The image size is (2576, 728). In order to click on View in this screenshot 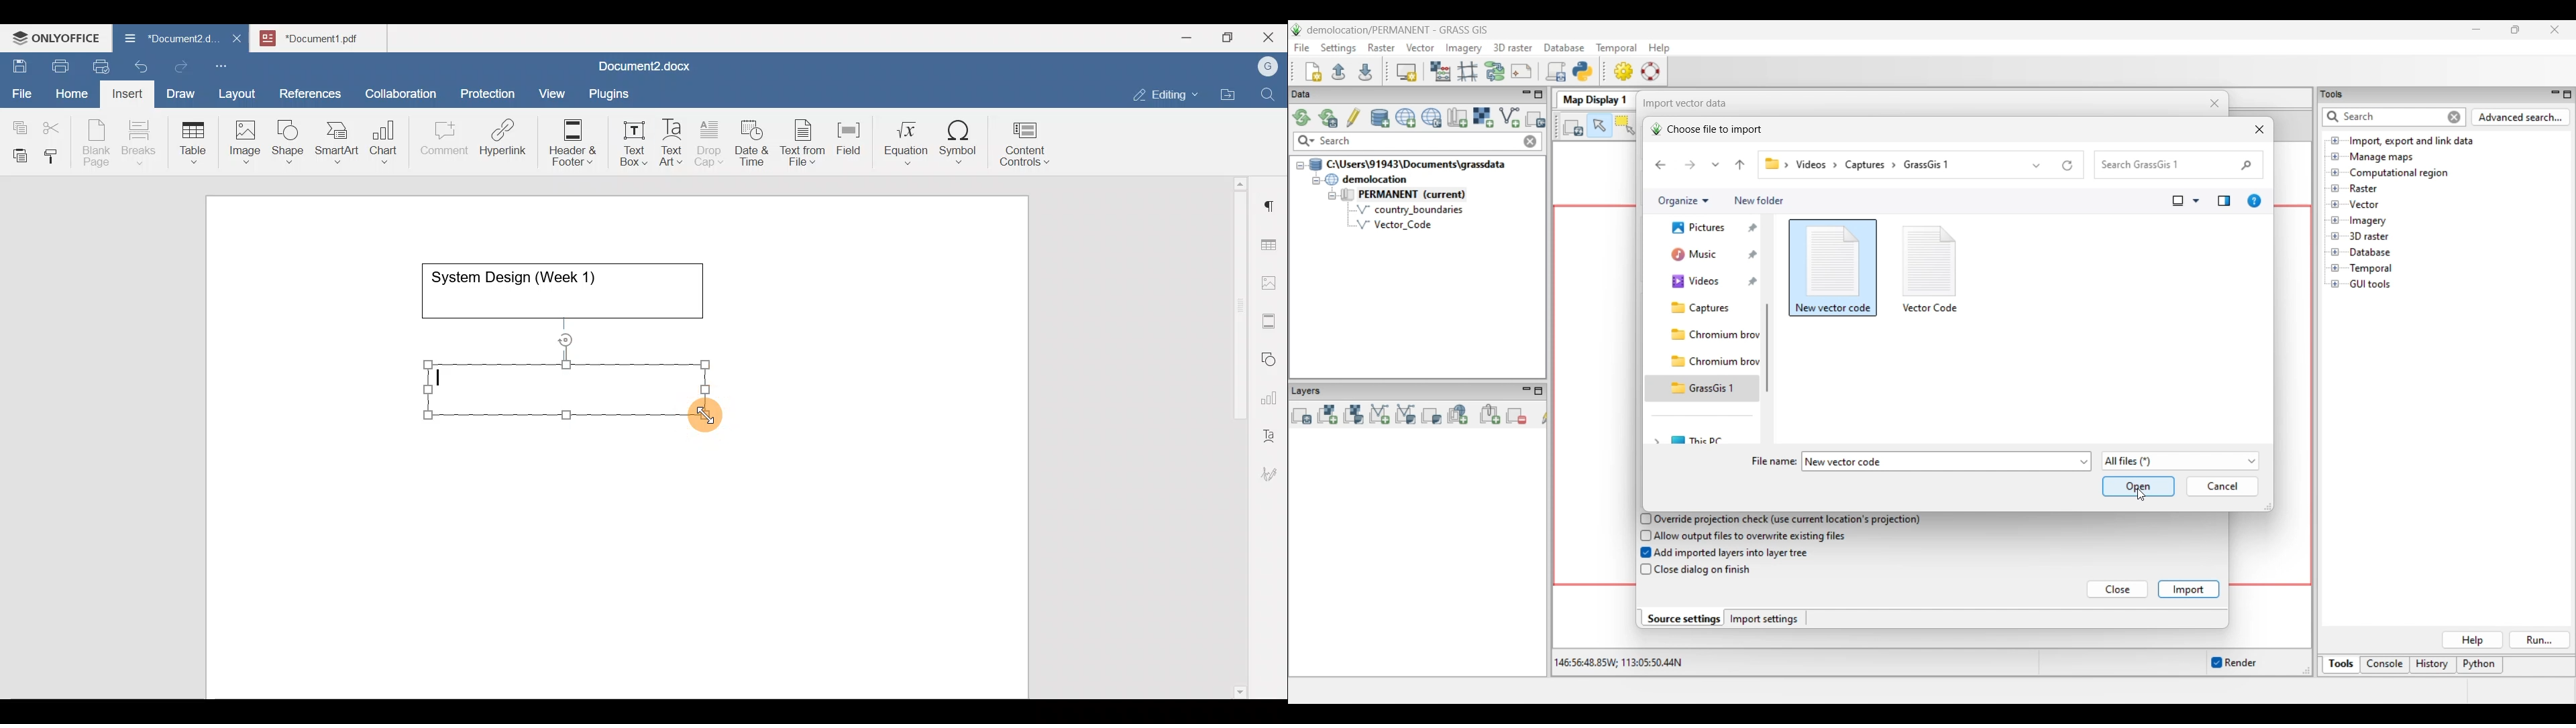, I will do `click(553, 89)`.